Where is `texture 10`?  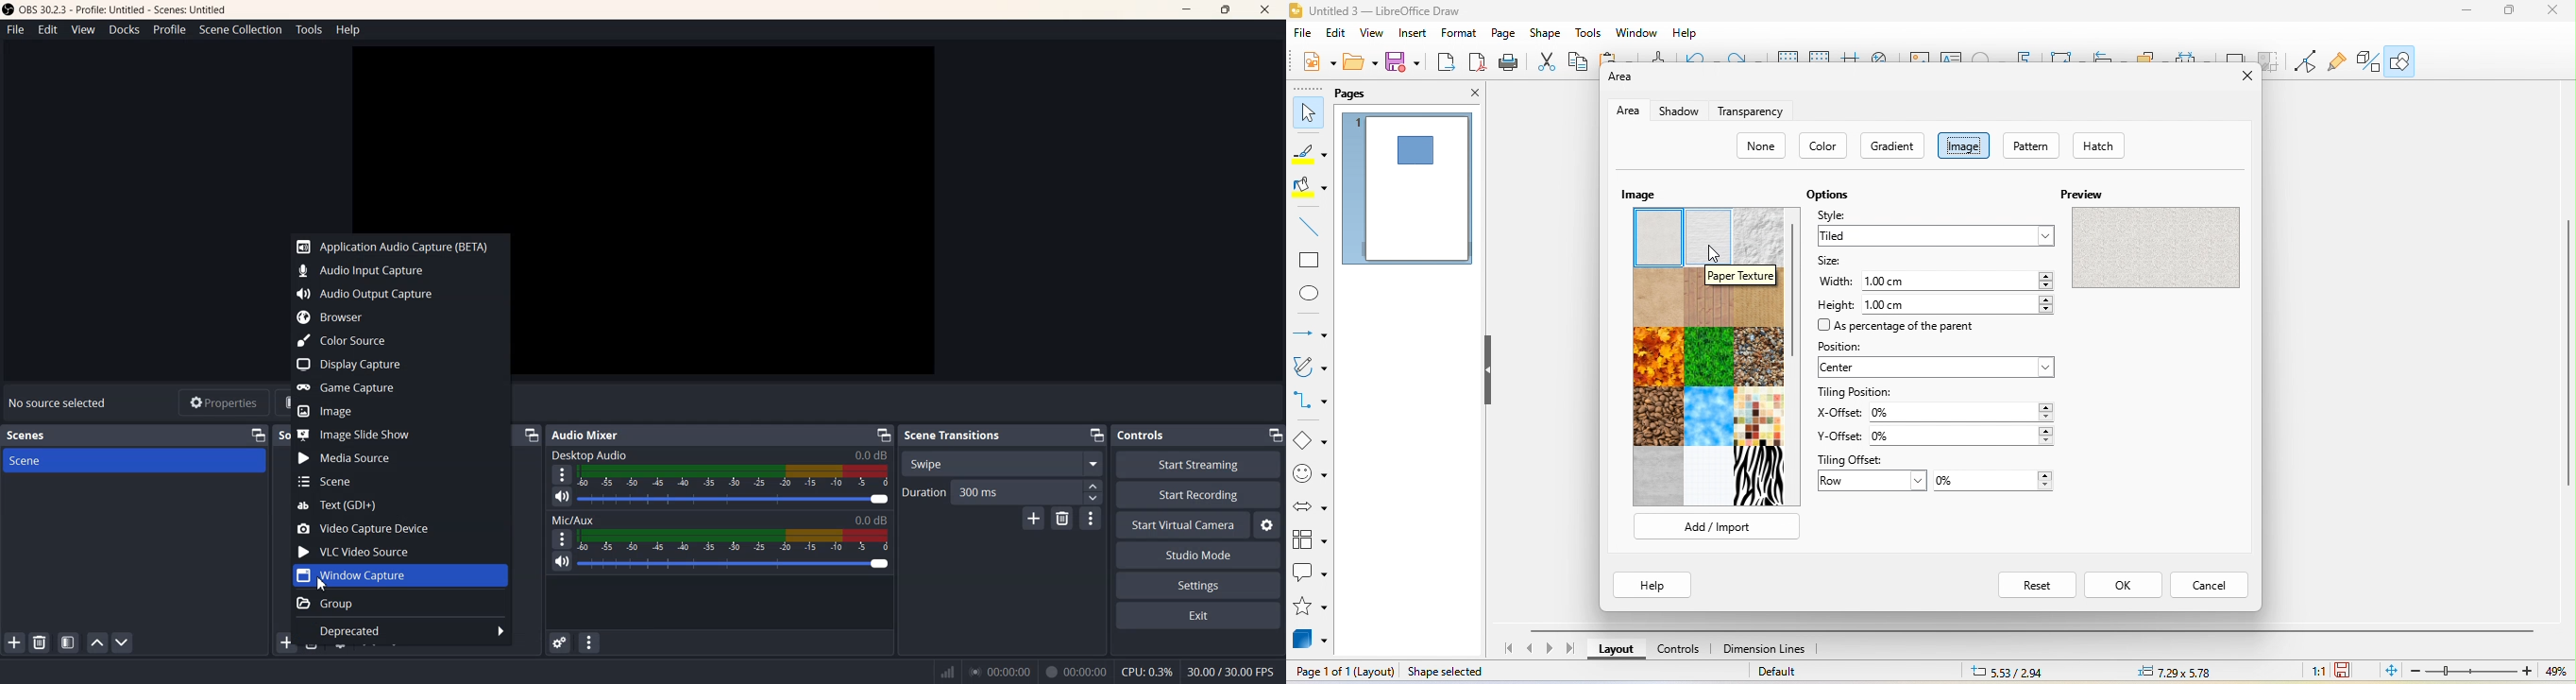 texture 10 is located at coordinates (1656, 417).